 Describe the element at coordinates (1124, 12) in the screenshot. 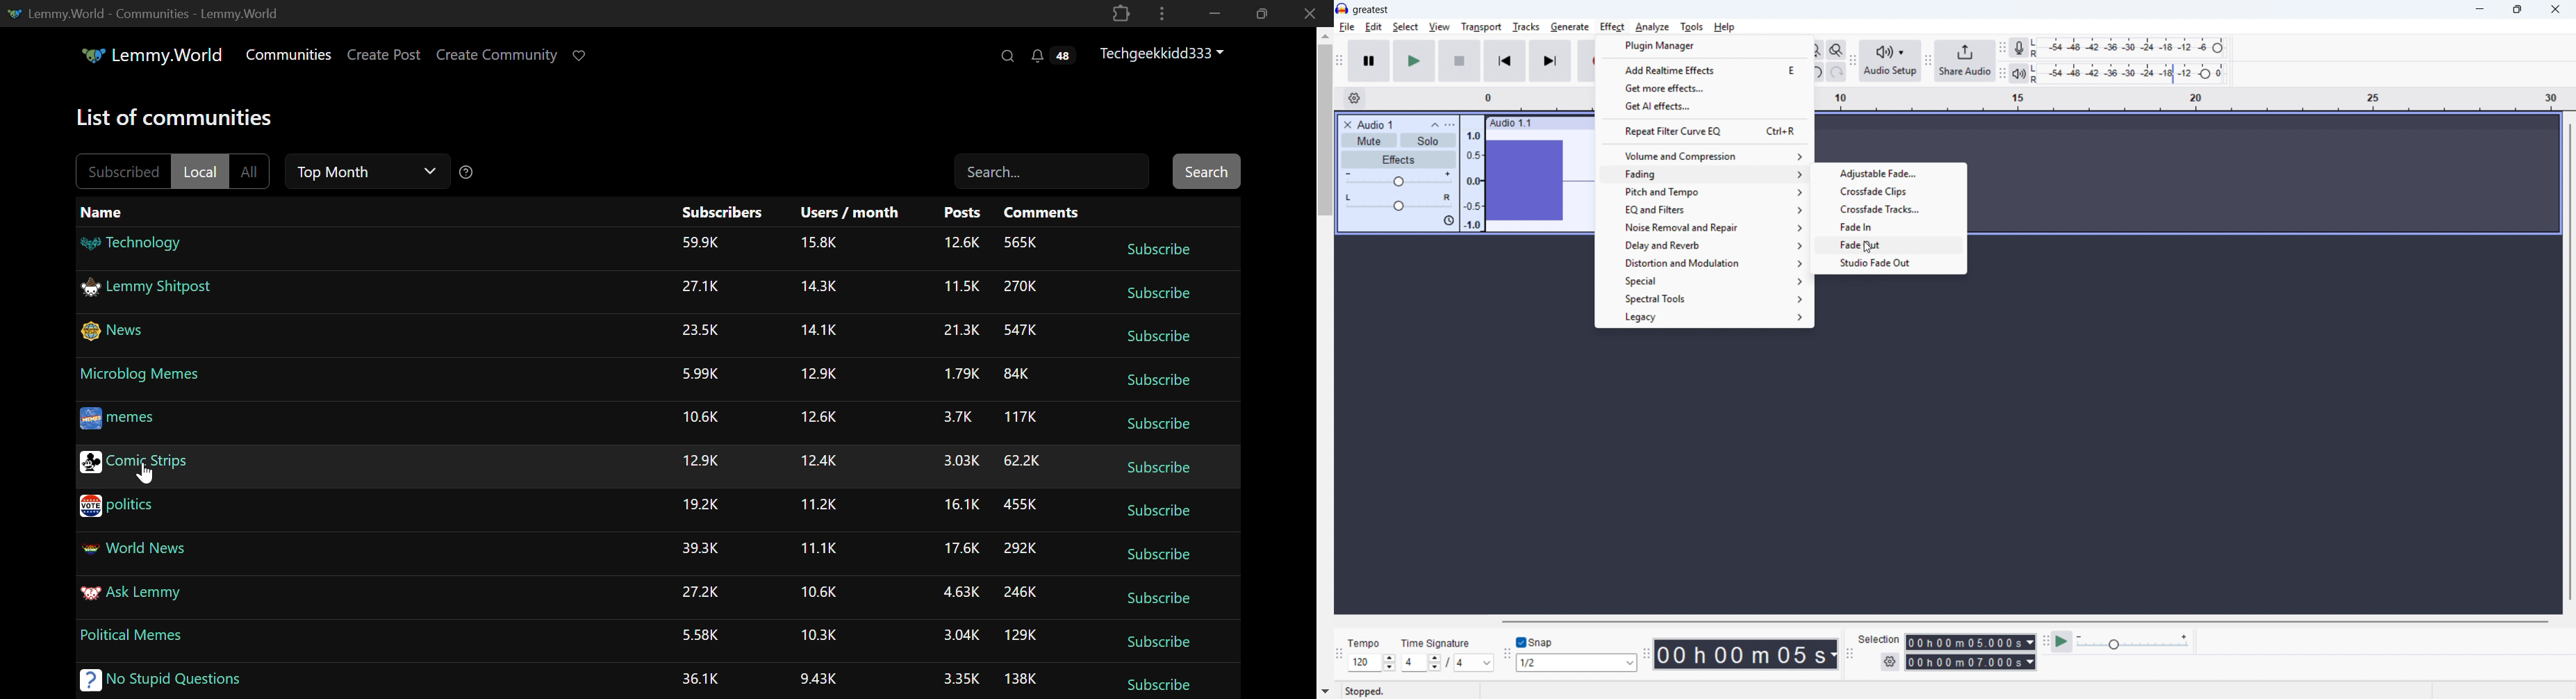

I see `Application Extension` at that location.